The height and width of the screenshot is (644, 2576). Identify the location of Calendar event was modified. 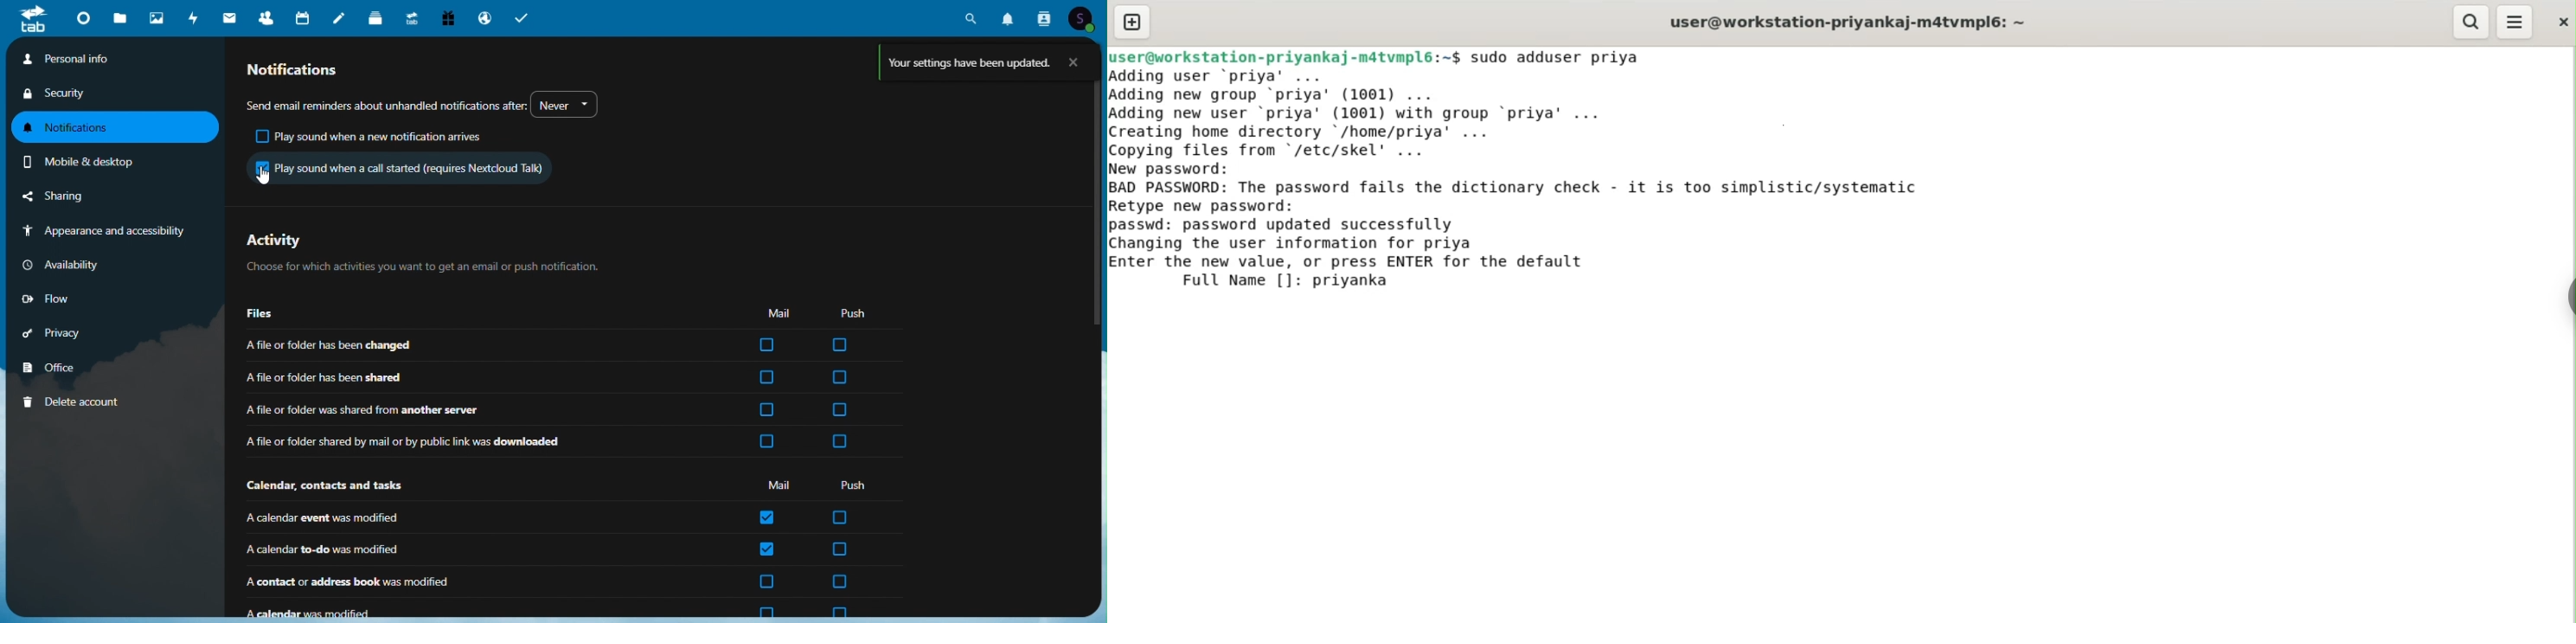
(460, 518).